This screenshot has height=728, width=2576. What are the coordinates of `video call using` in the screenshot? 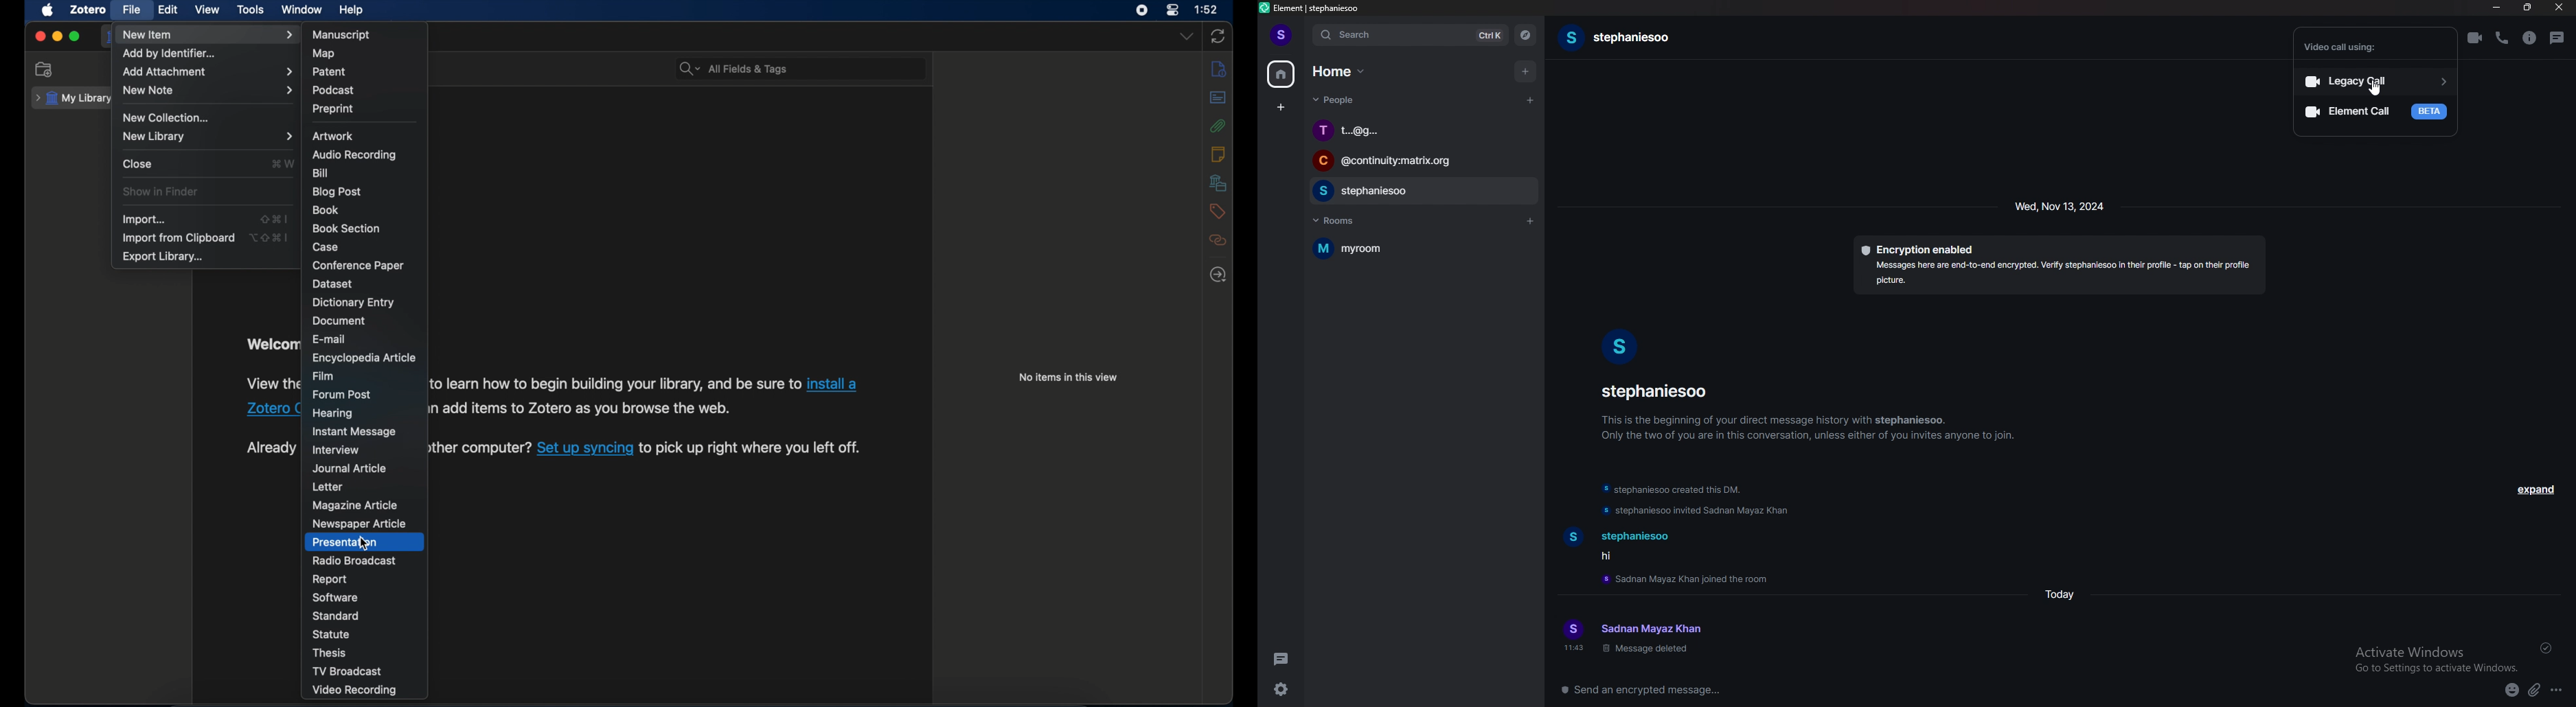 It's located at (2353, 47).